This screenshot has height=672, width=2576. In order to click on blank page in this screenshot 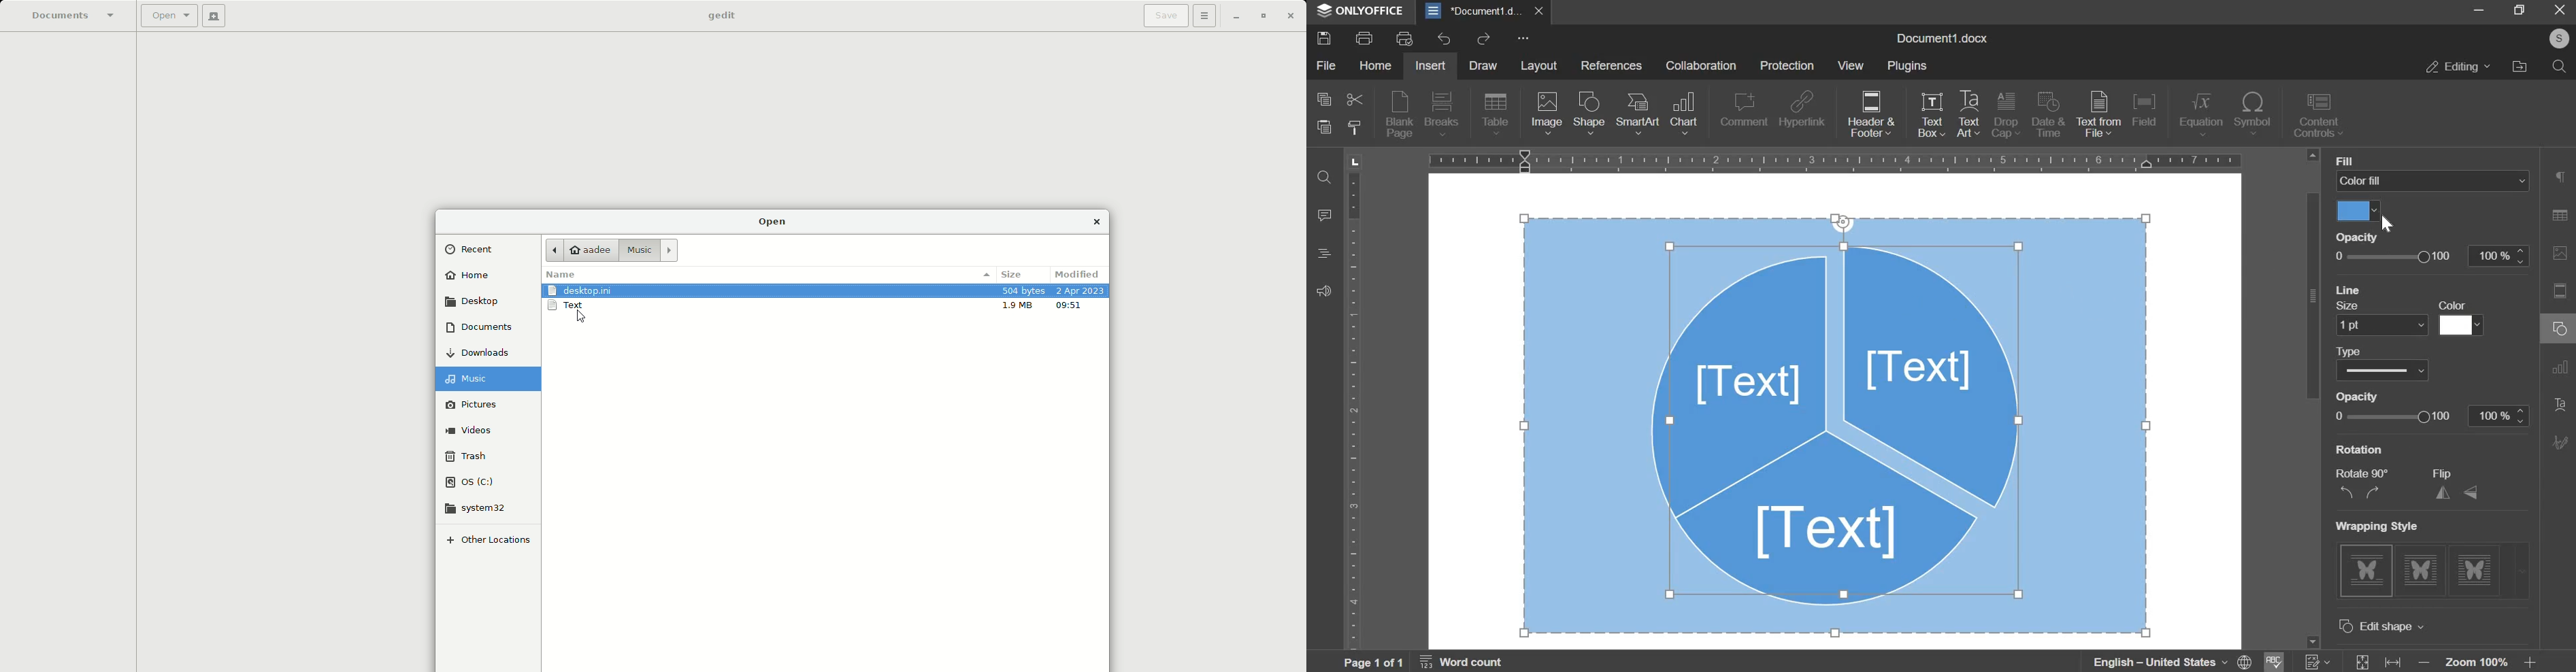, I will do `click(1400, 114)`.